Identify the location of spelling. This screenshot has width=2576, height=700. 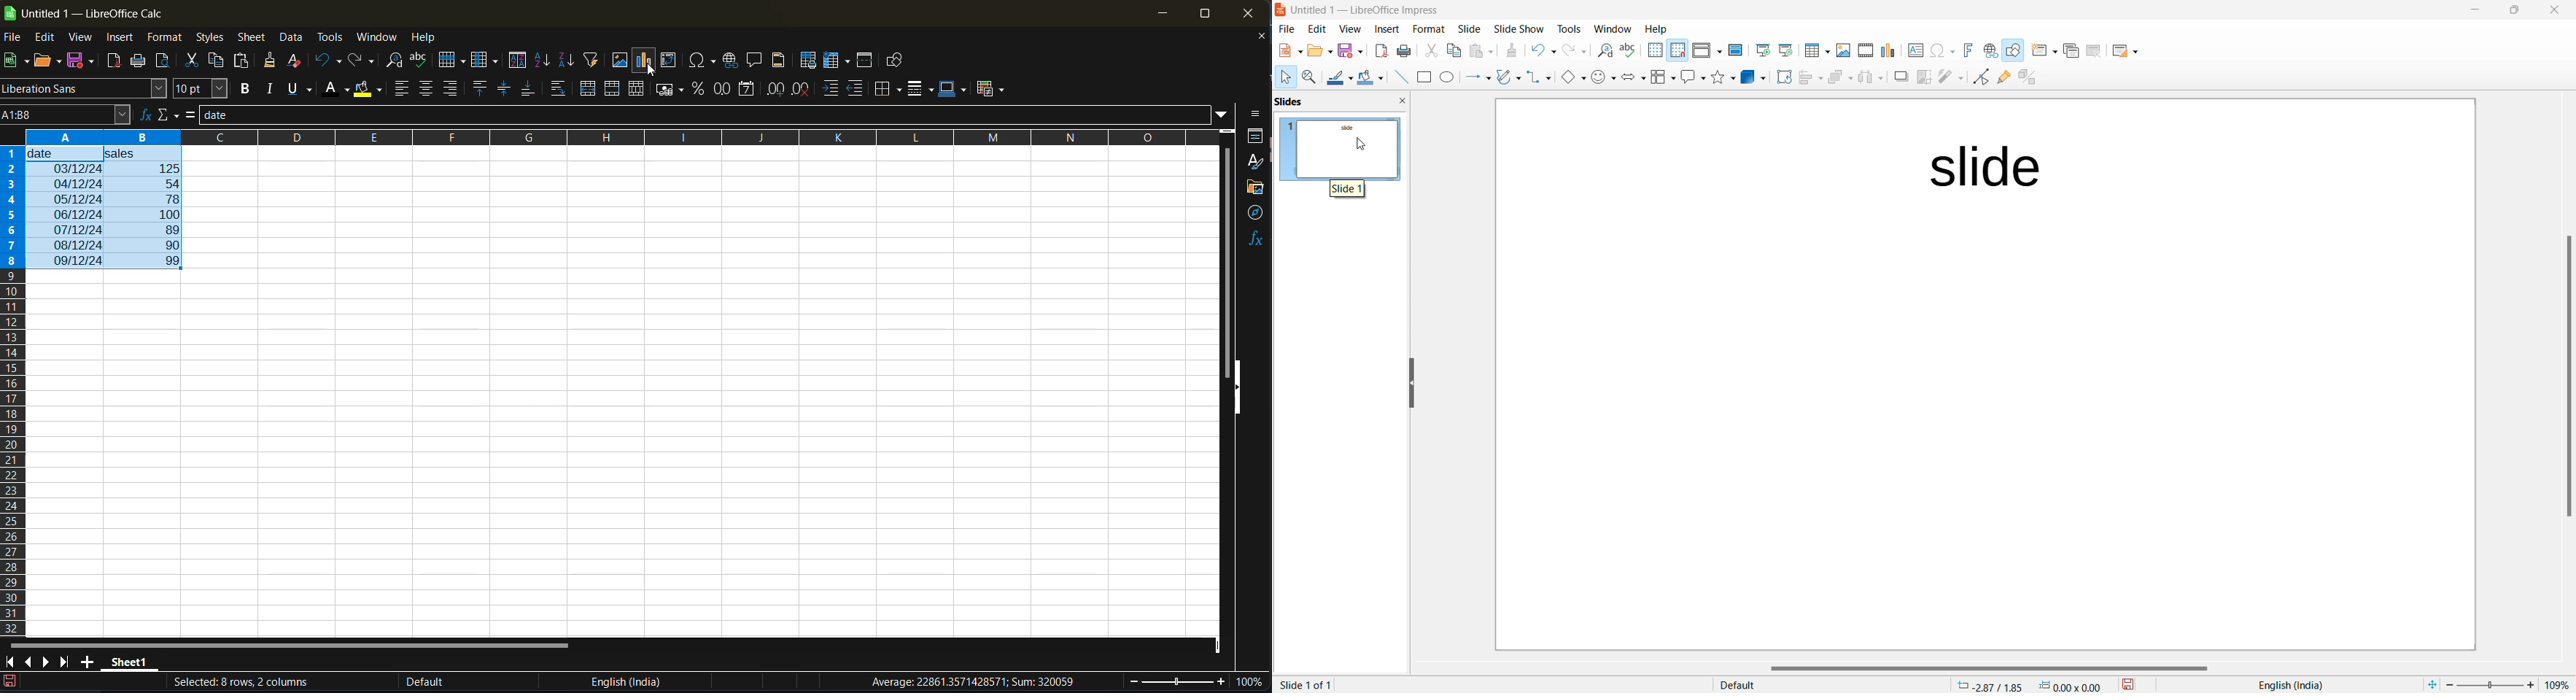
(422, 61).